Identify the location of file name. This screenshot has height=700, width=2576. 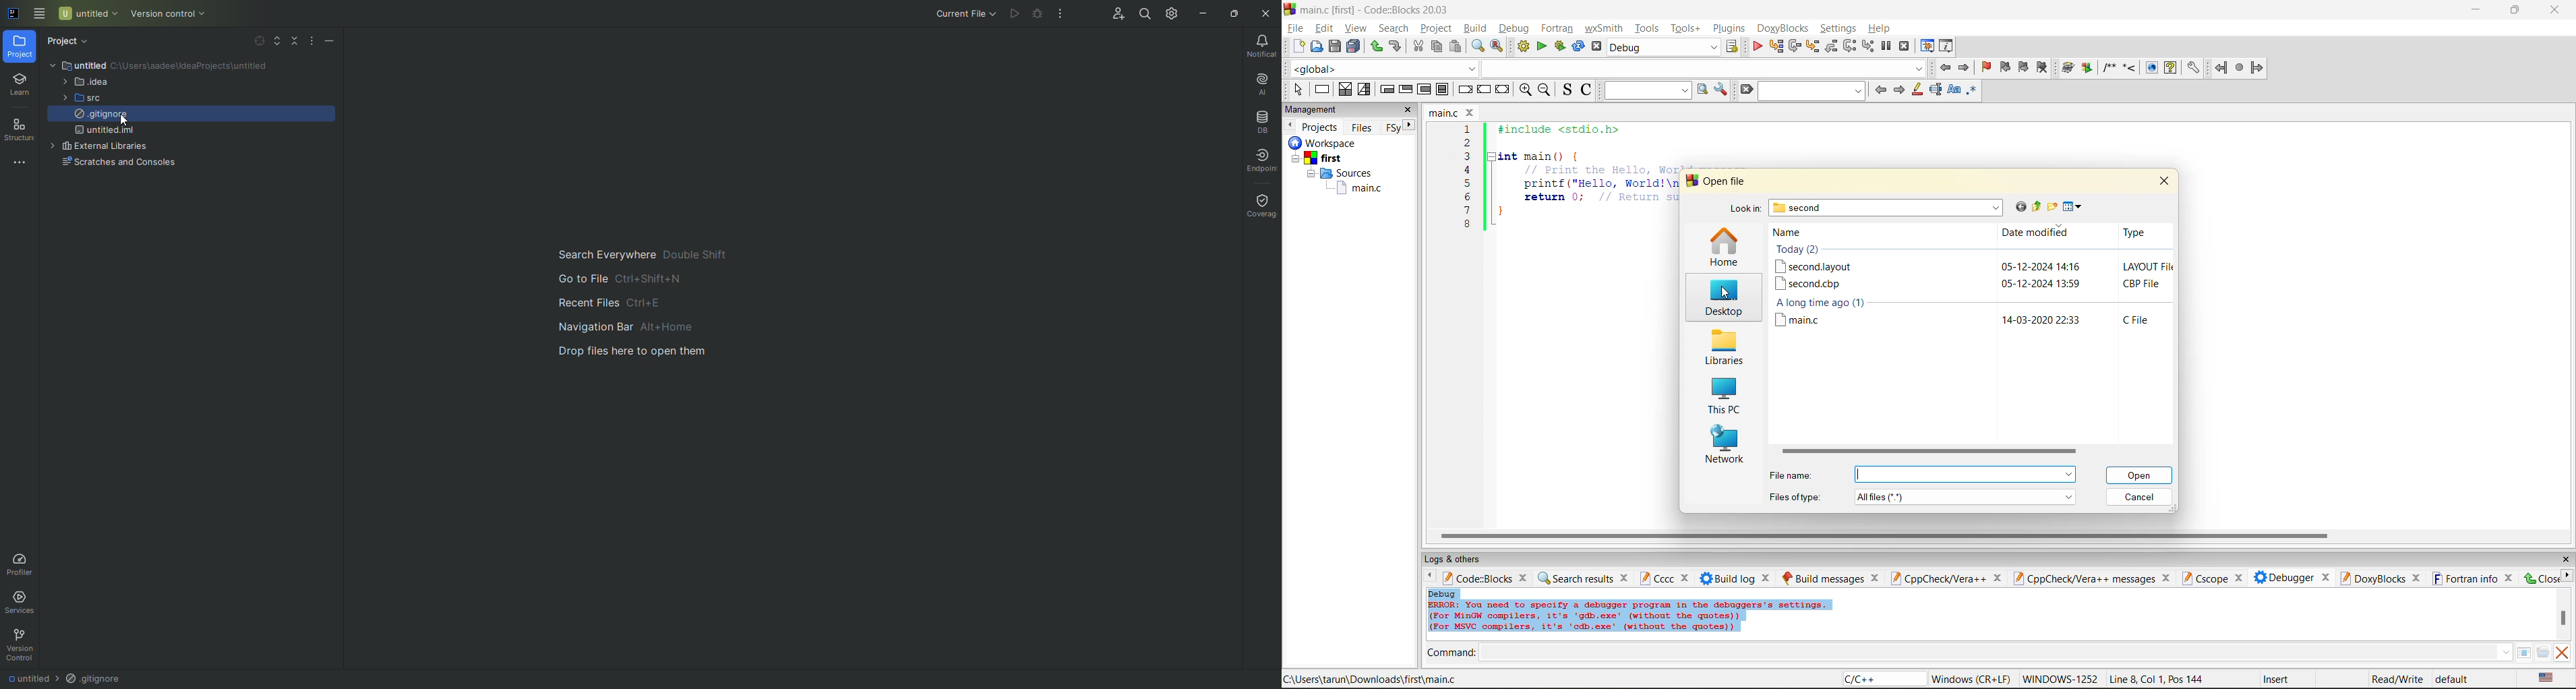
(1445, 113).